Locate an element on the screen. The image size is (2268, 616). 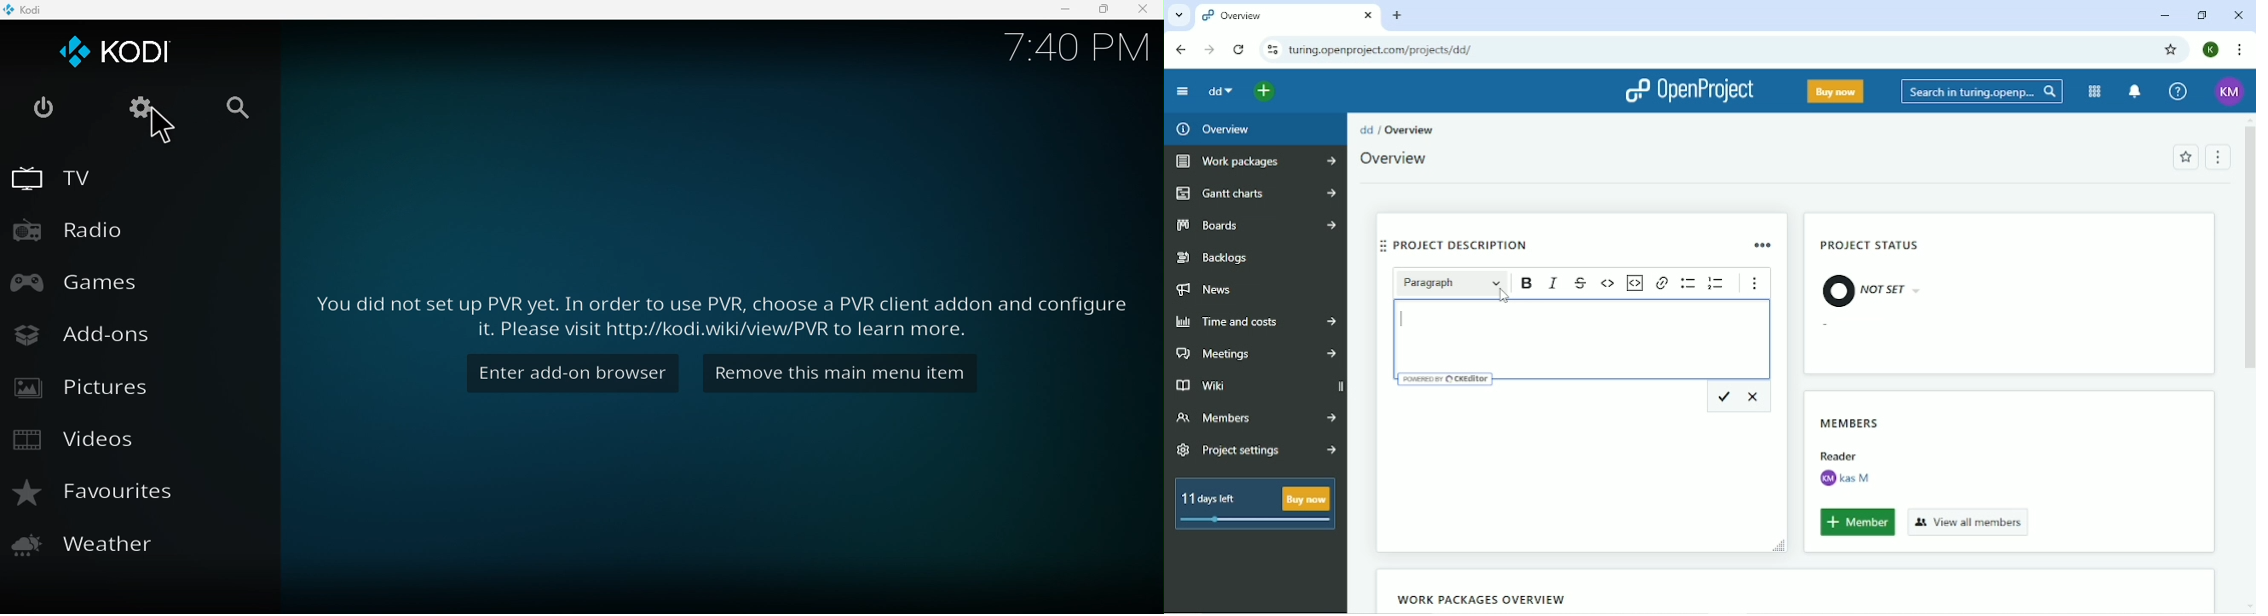
View all members is located at coordinates (1969, 521).